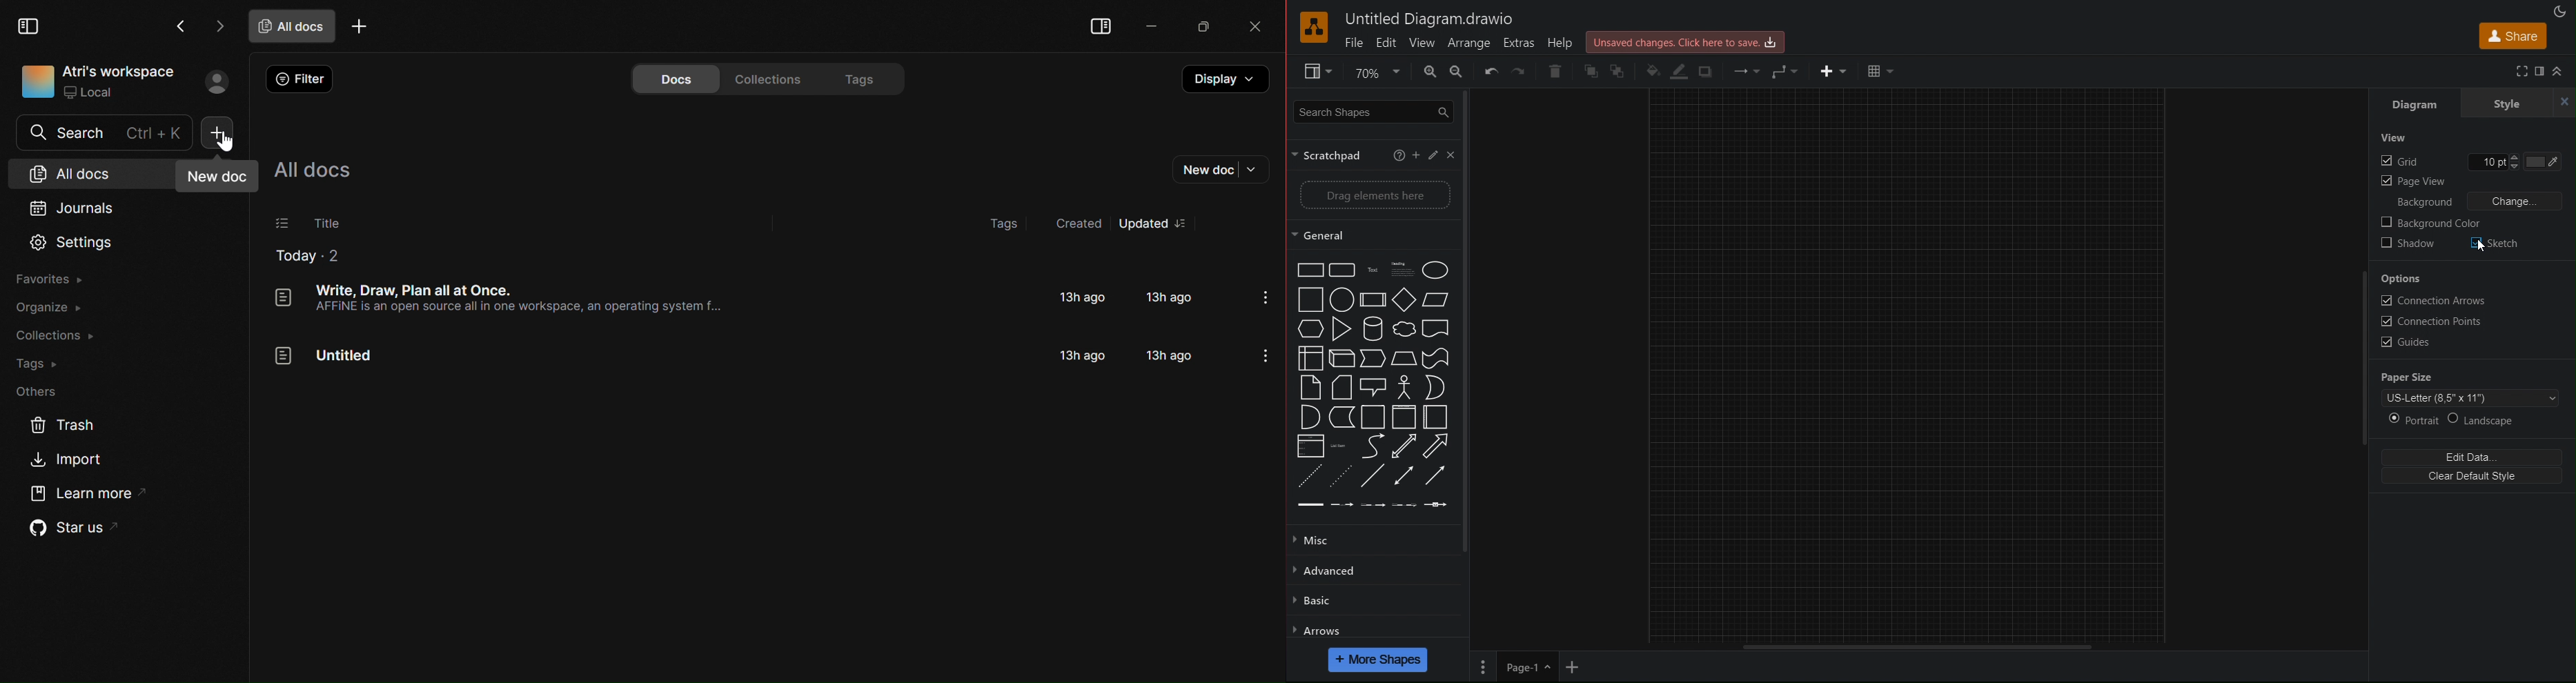  What do you see at coordinates (1416, 157) in the screenshot?
I see `add` at bounding box center [1416, 157].